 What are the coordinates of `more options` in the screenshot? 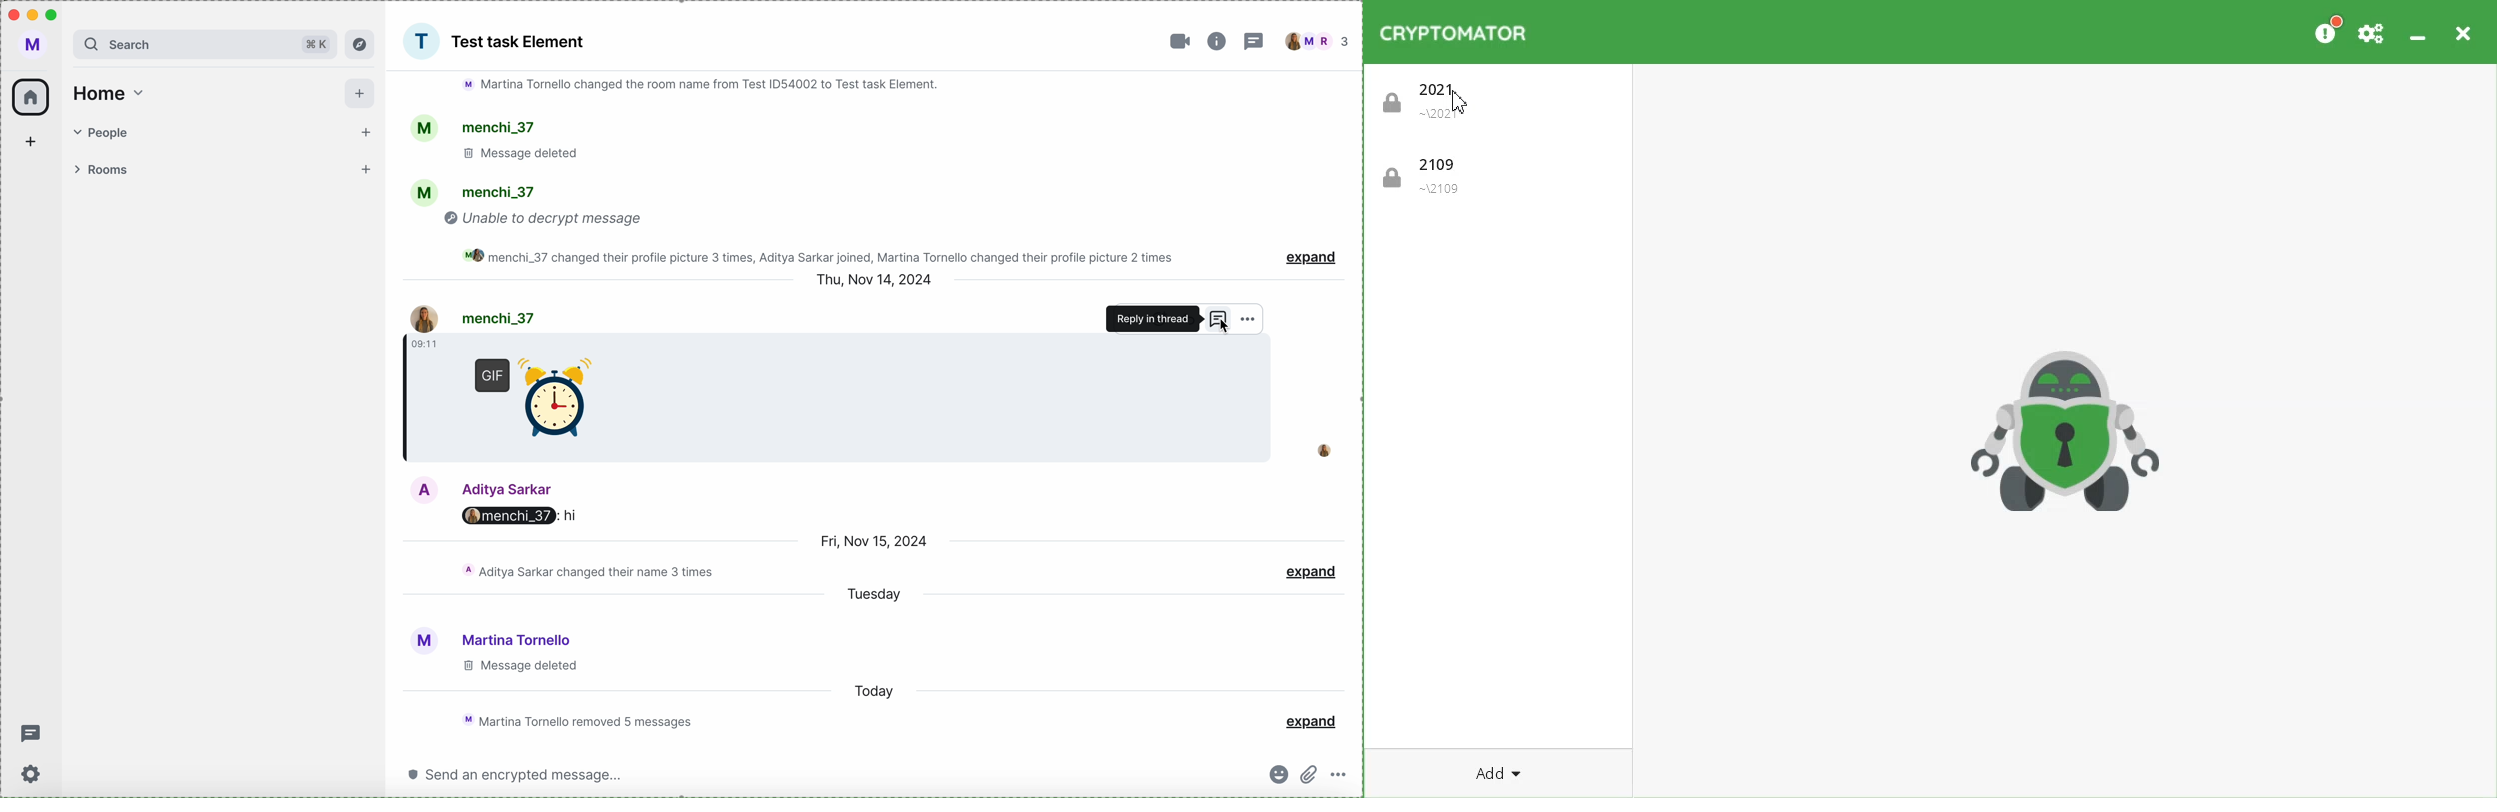 It's located at (1344, 774).